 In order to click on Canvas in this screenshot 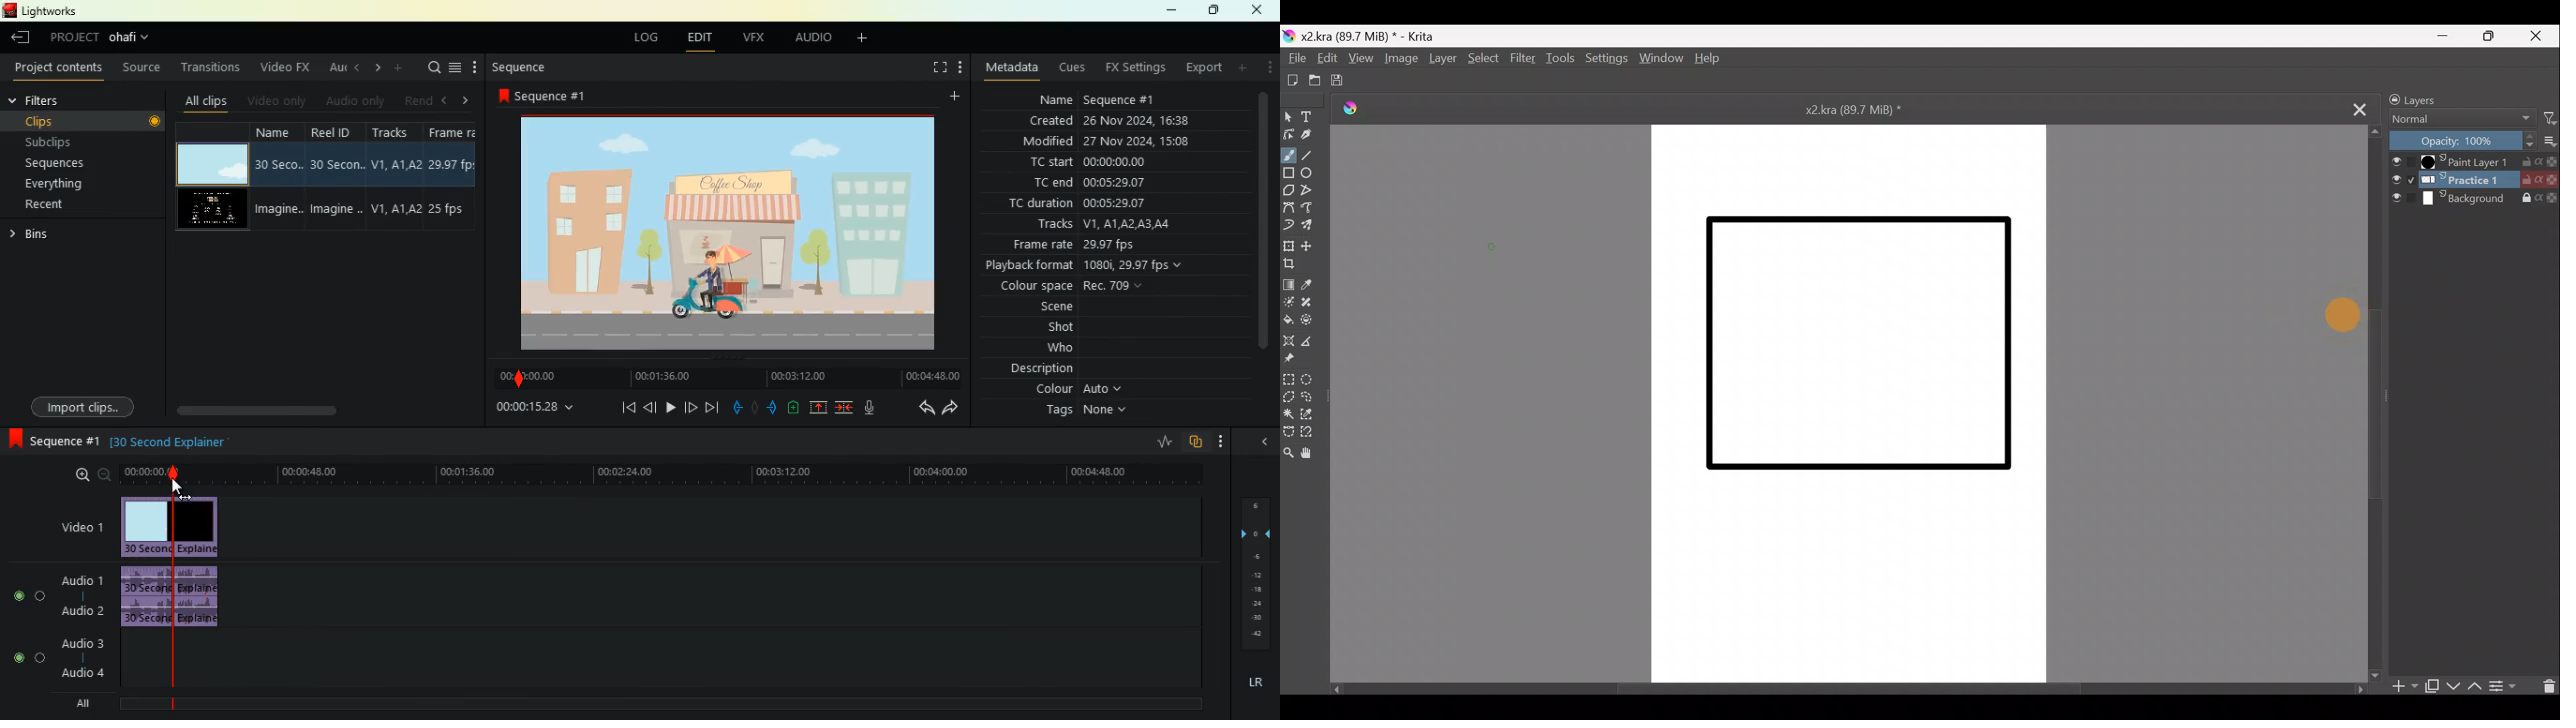, I will do `click(1851, 402)`.